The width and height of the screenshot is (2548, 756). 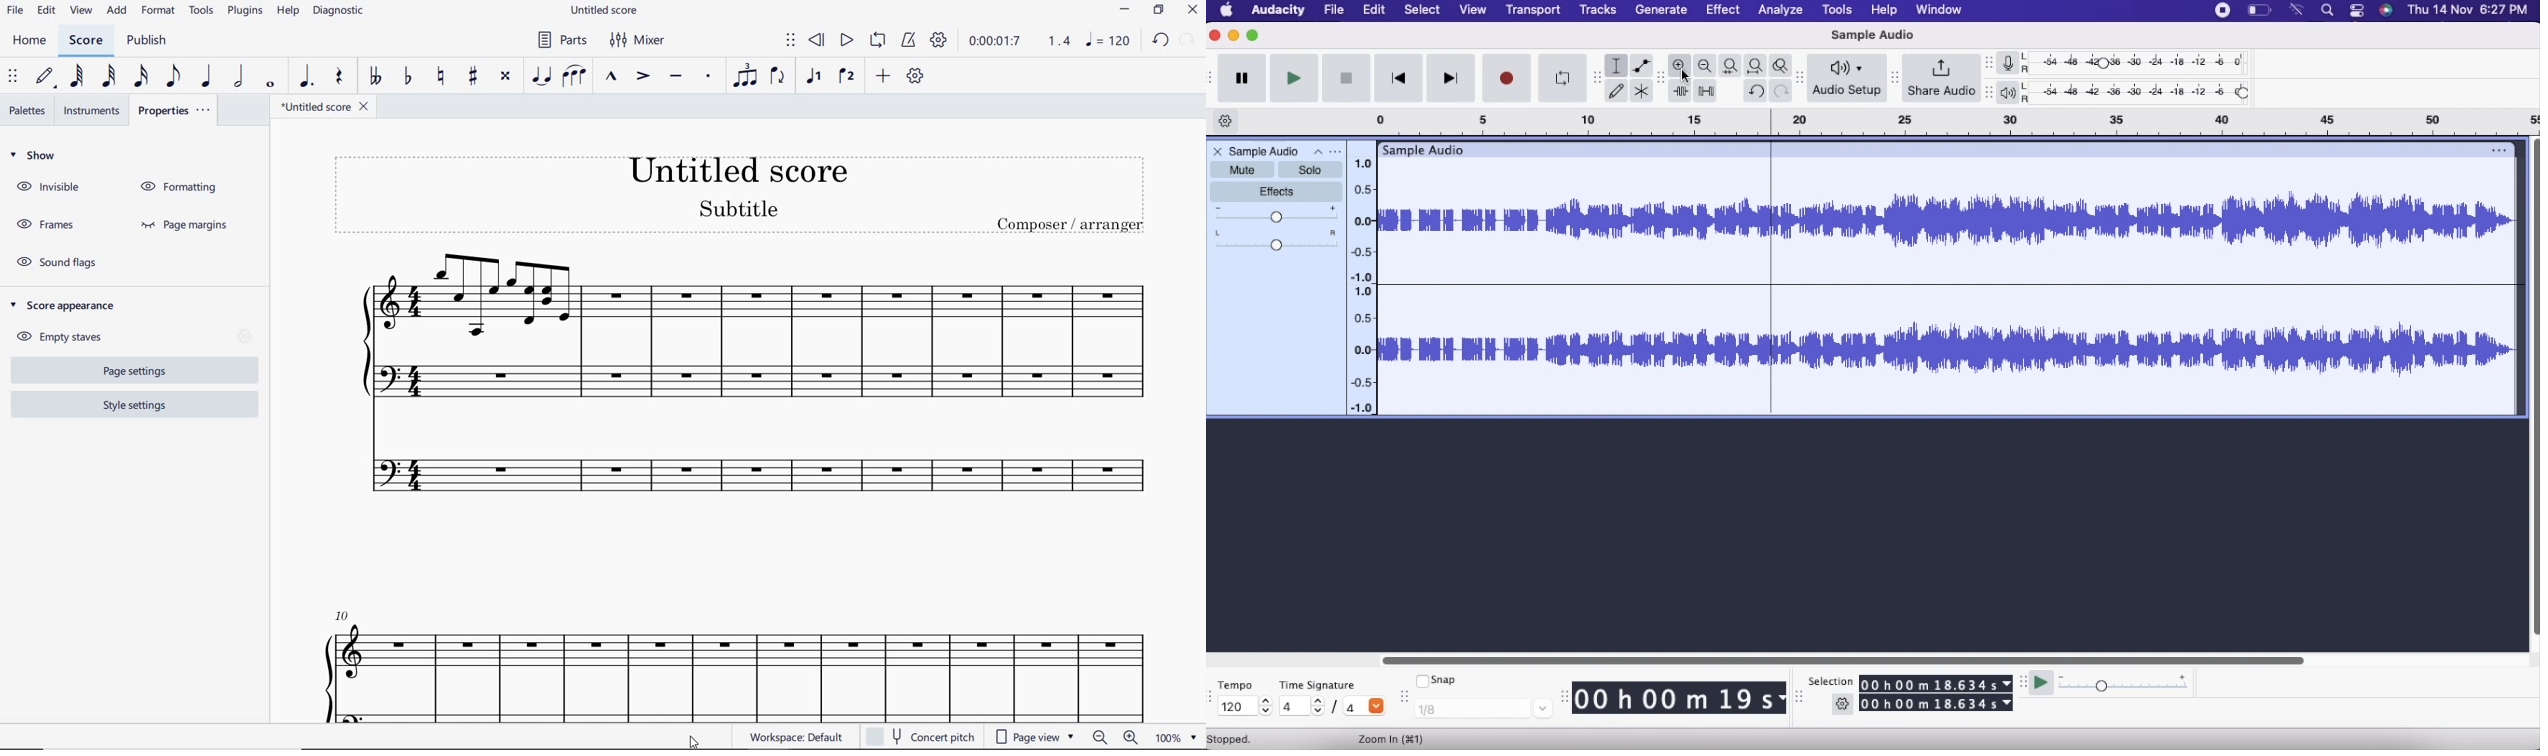 What do you see at coordinates (2040, 682) in the screenshot?
I see `Play at speed` at bounding box center [2040, 682].